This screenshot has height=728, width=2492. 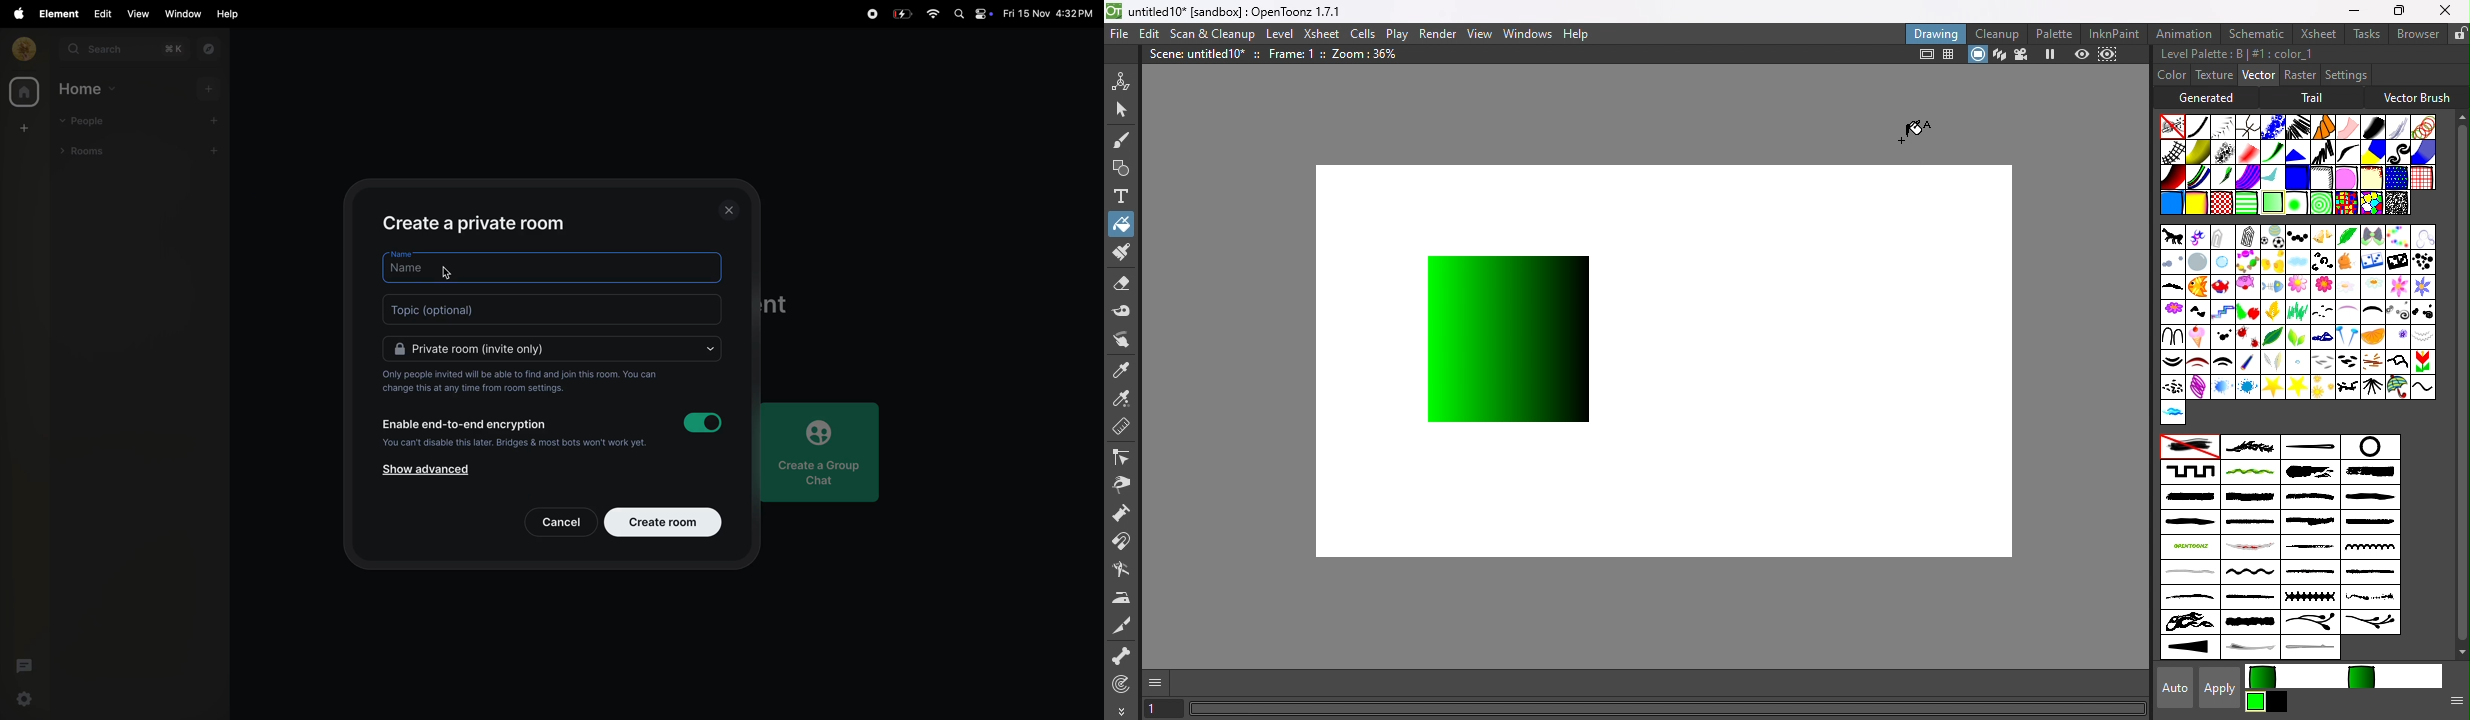 I want to click on Toothpaste, so click(x=2248, y=178).